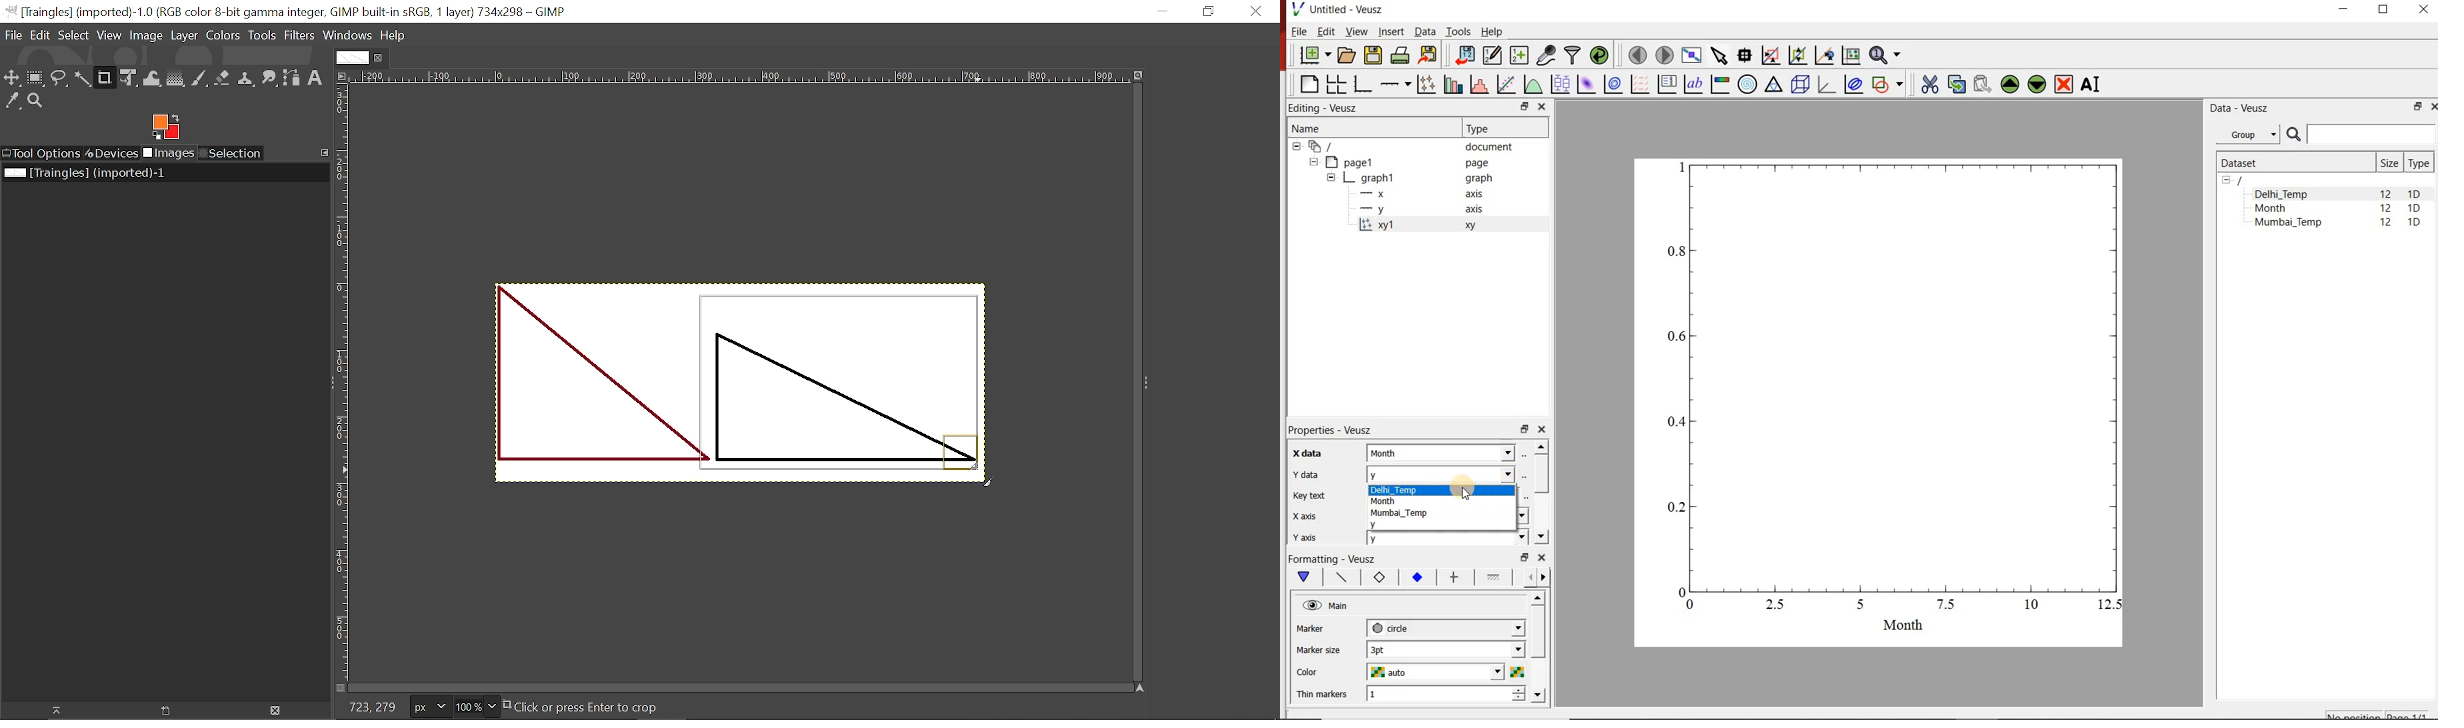 The width and height of the screenshot is (2464, 728). I want to click on Show sidebar menu, so click(1147, 383).